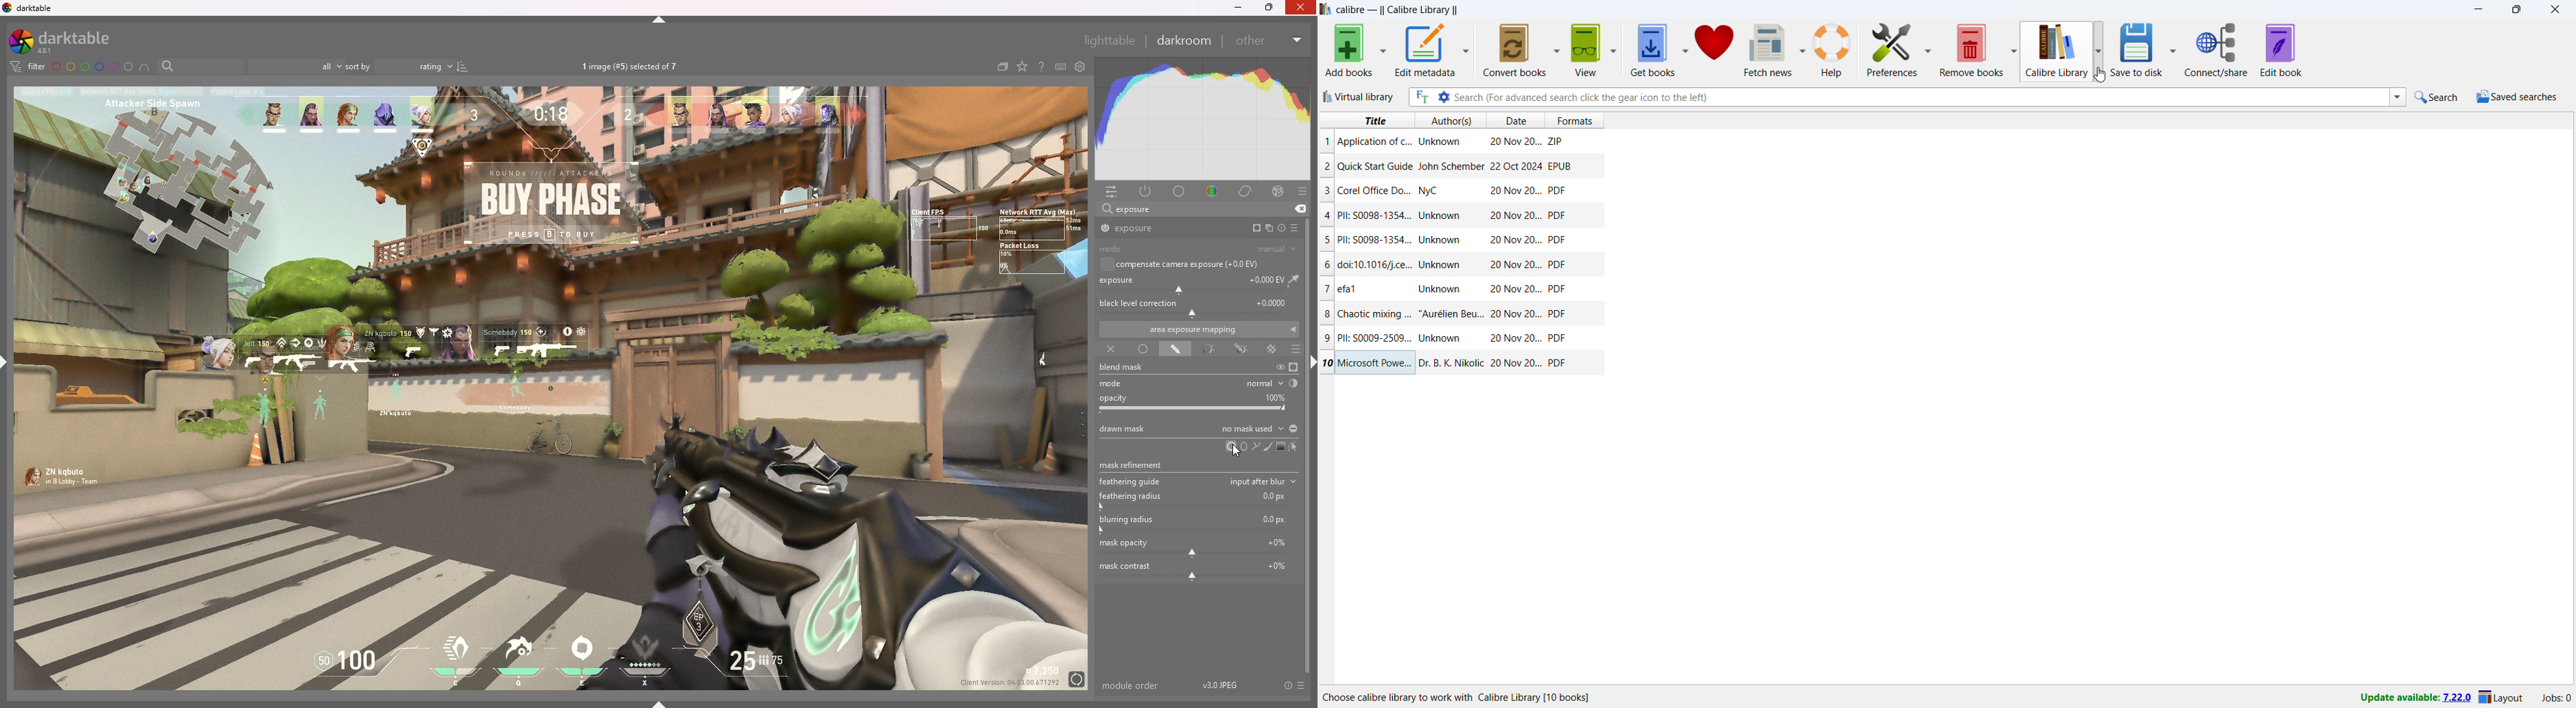 The image size is (2576, 728). Describe the element at coordinates (1586, 50) in the screenshot. I see `view` at that location.